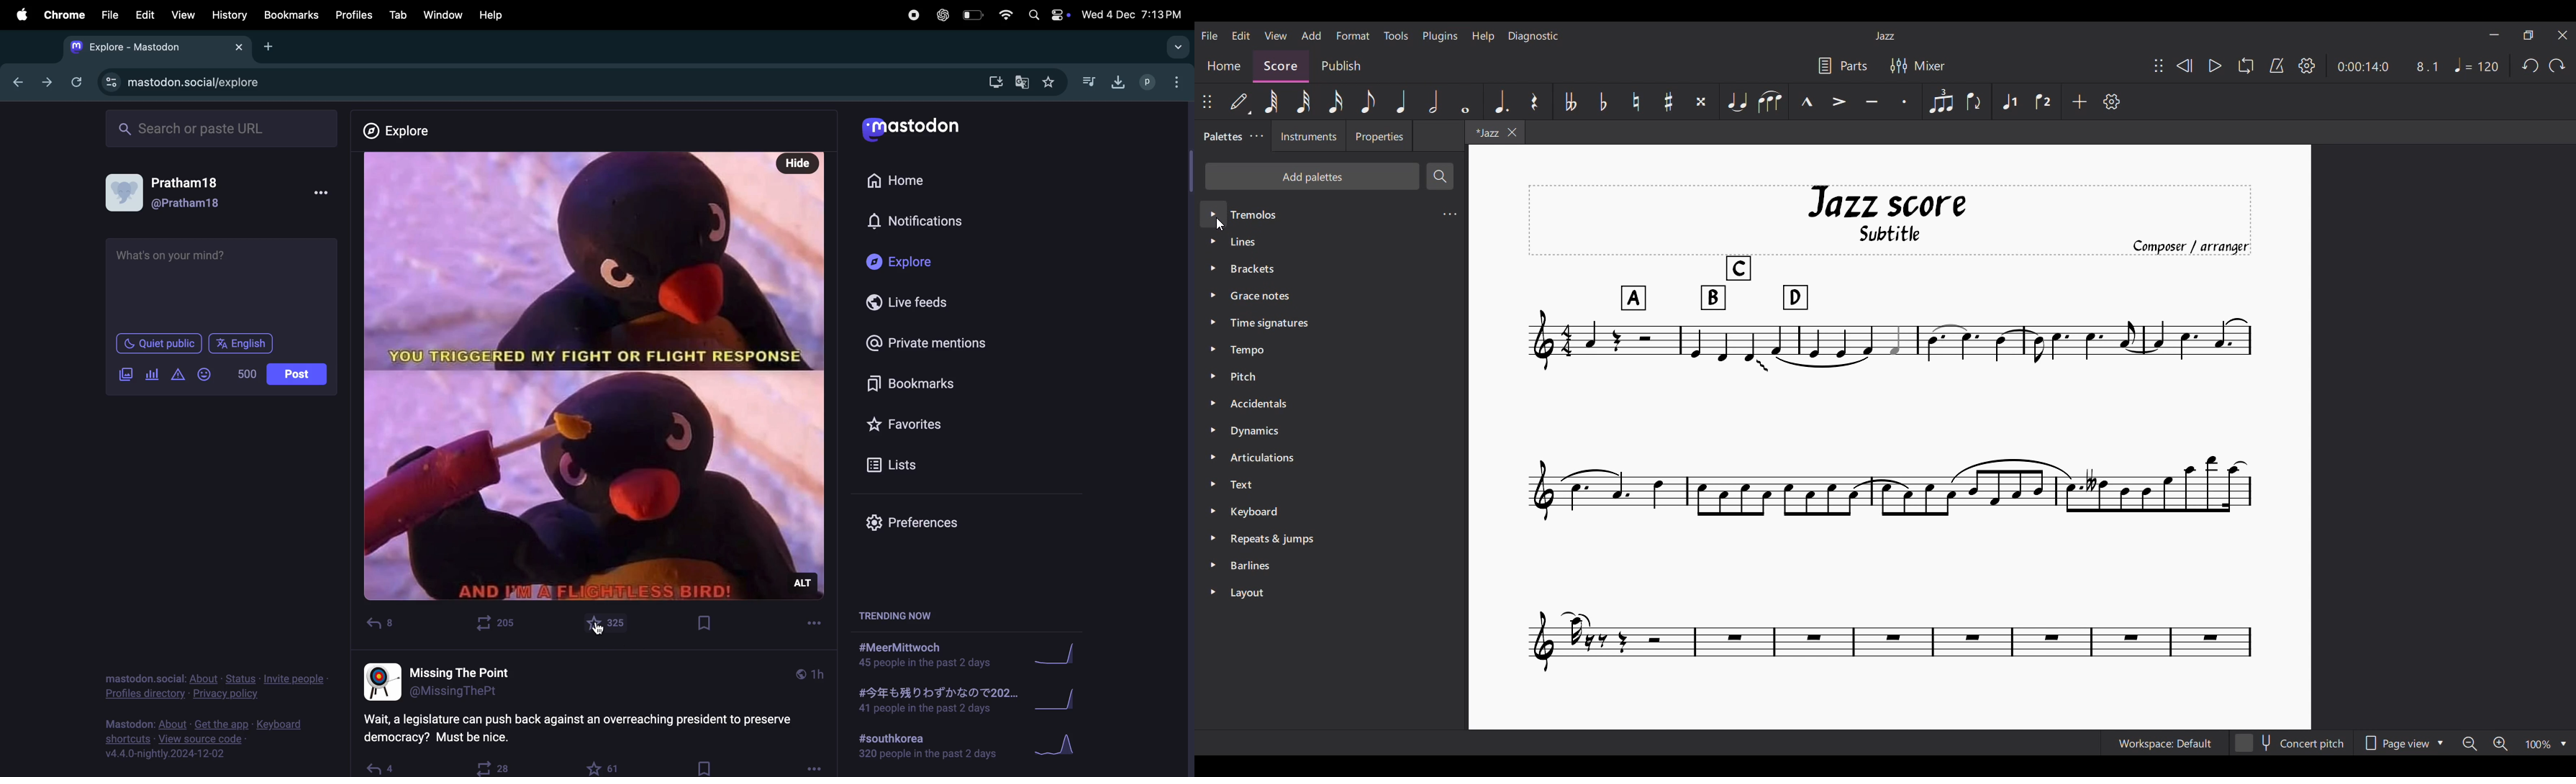  What do you see at coordinates (2165, 743) in the screenshot?
I see `Workspace: Default` at bounding box center [2165, 743].